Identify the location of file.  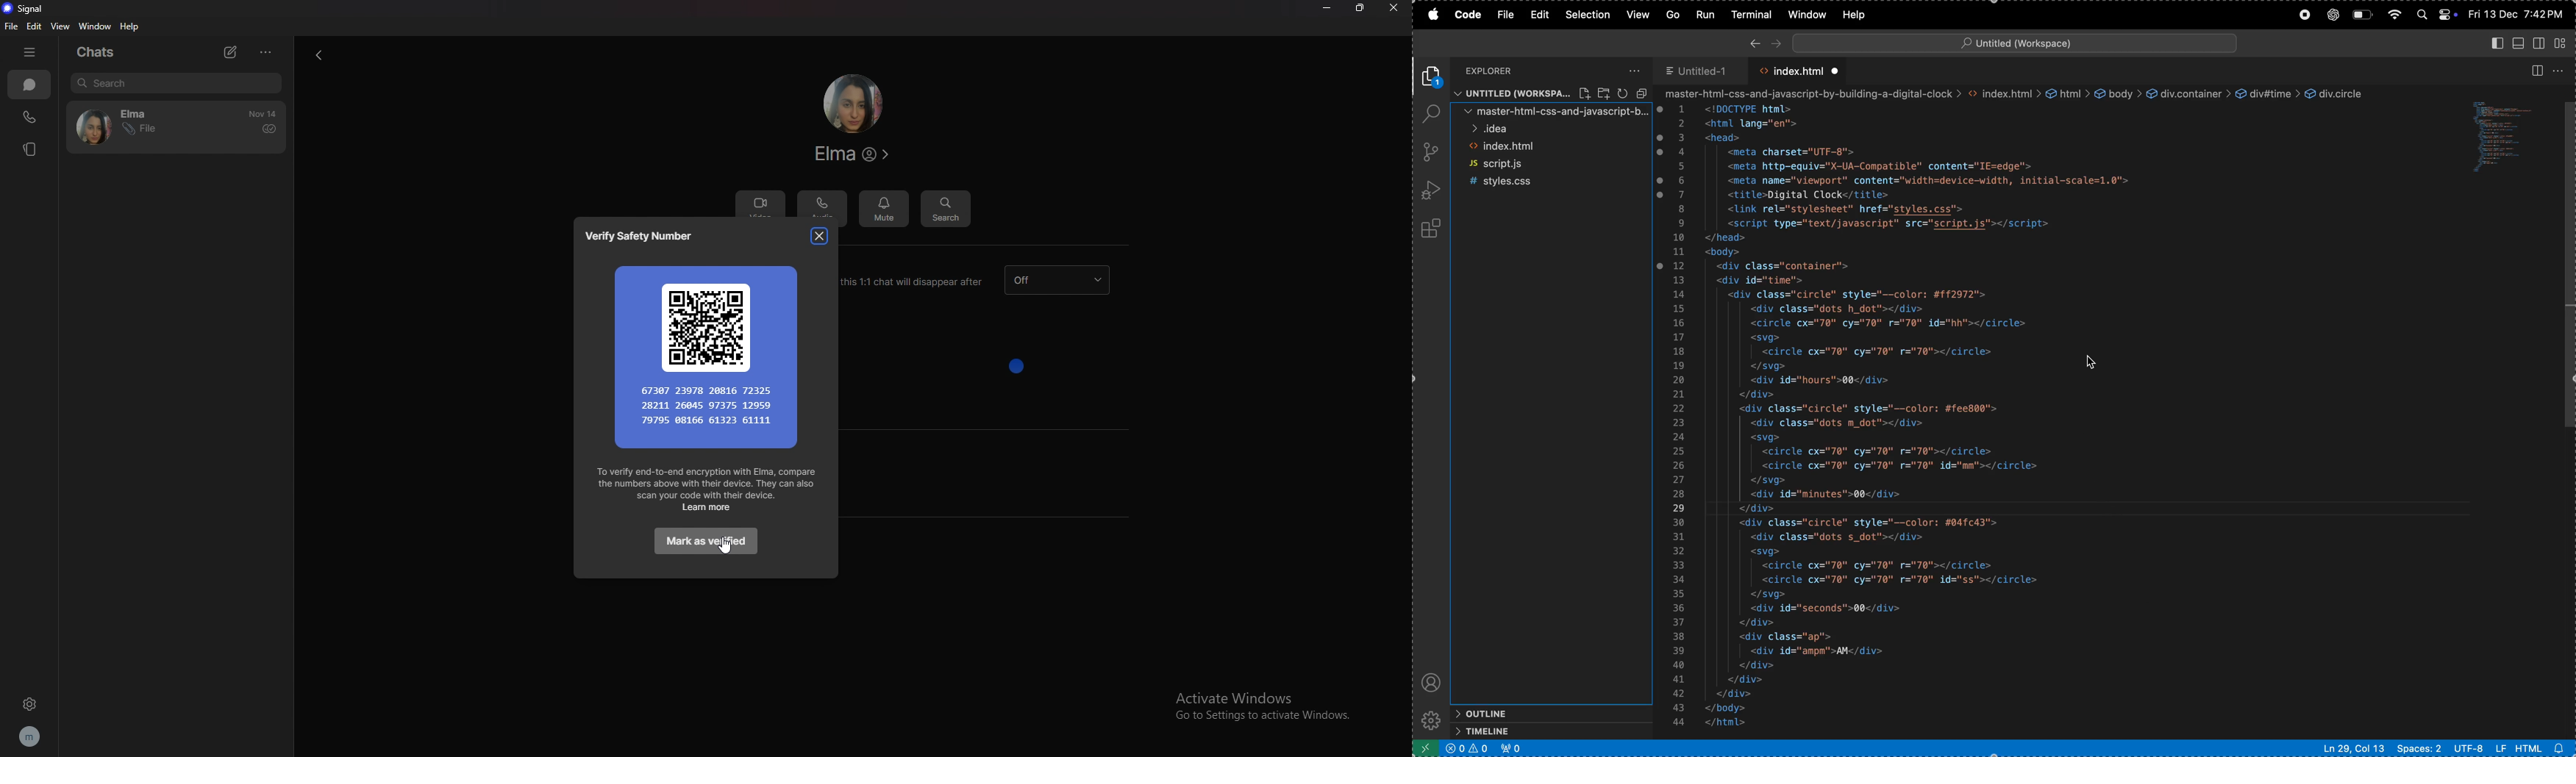
(10, 26).